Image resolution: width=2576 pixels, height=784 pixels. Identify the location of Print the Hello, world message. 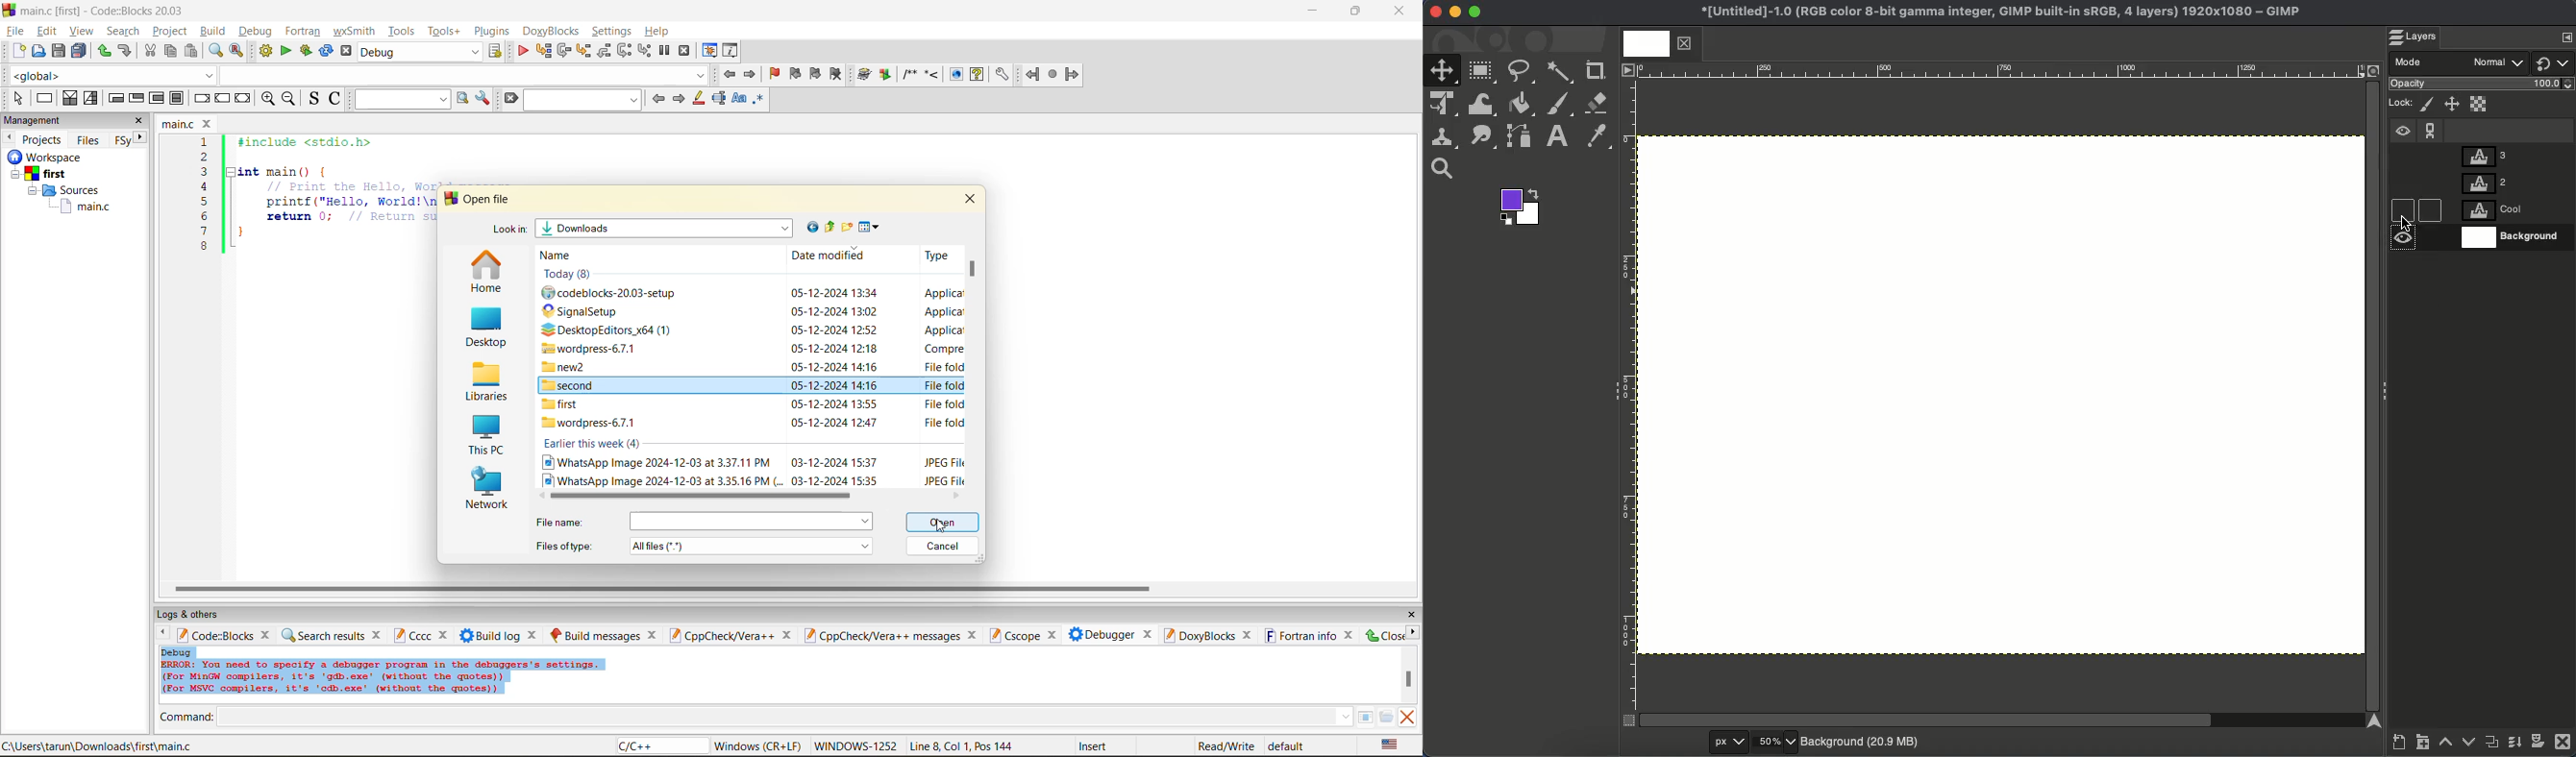
(351, 186).